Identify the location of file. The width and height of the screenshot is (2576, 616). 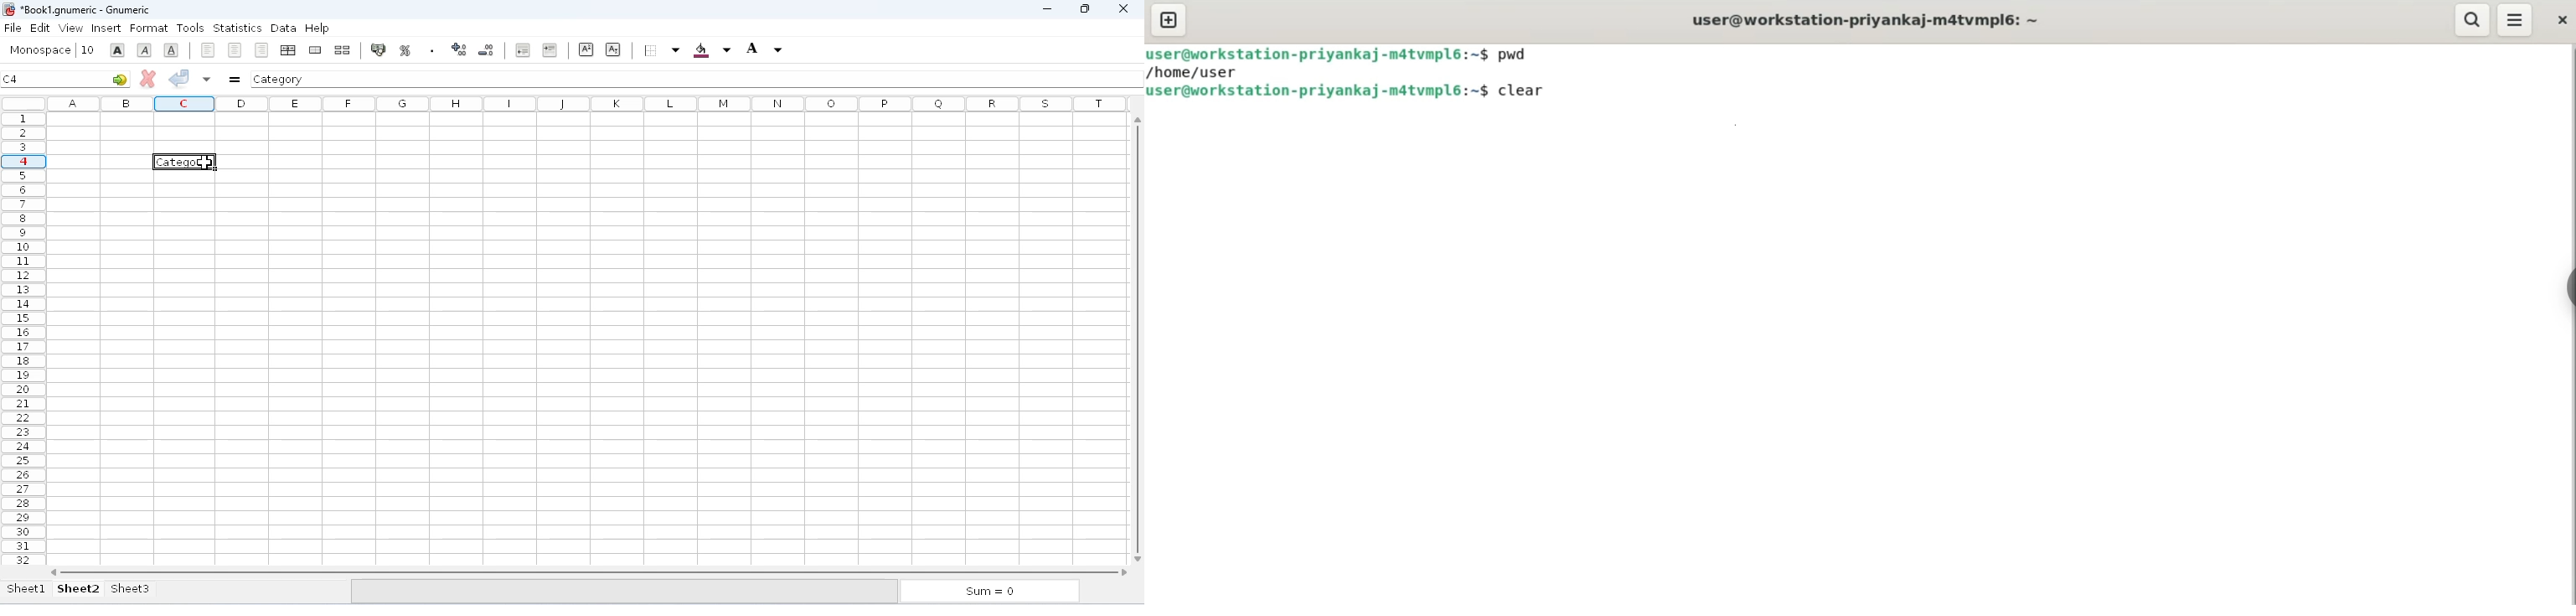
(13, 28).